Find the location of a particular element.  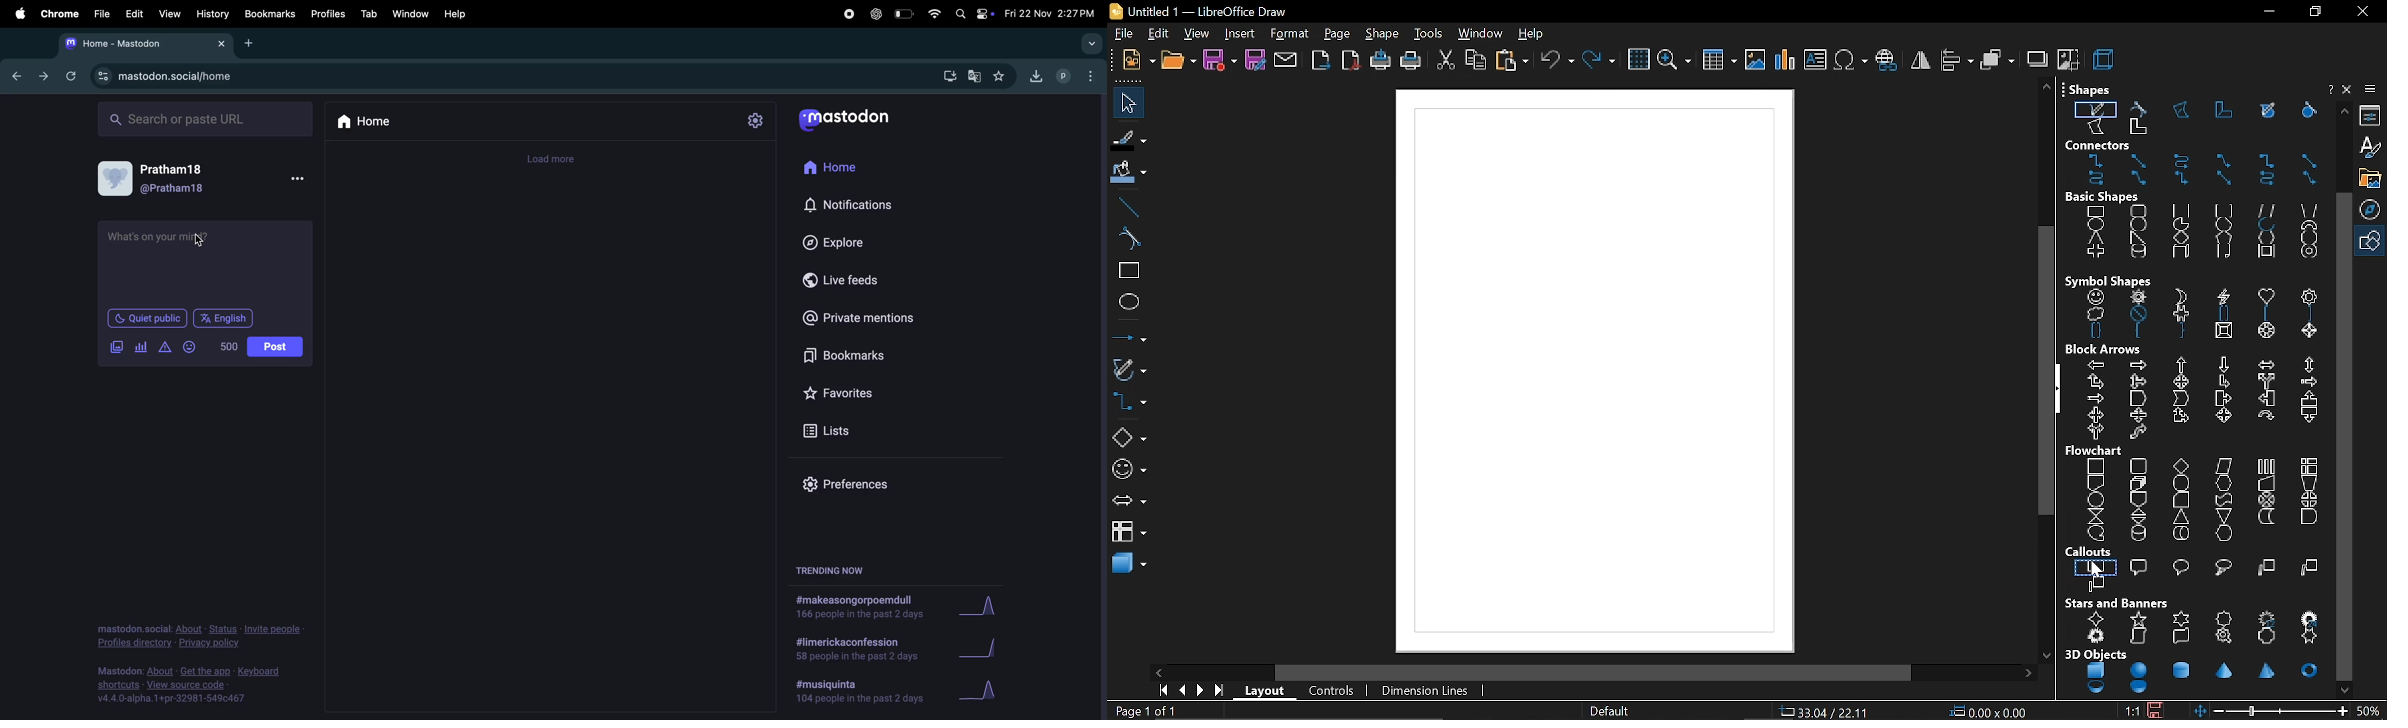

position is located at coordinates (1988, 712).